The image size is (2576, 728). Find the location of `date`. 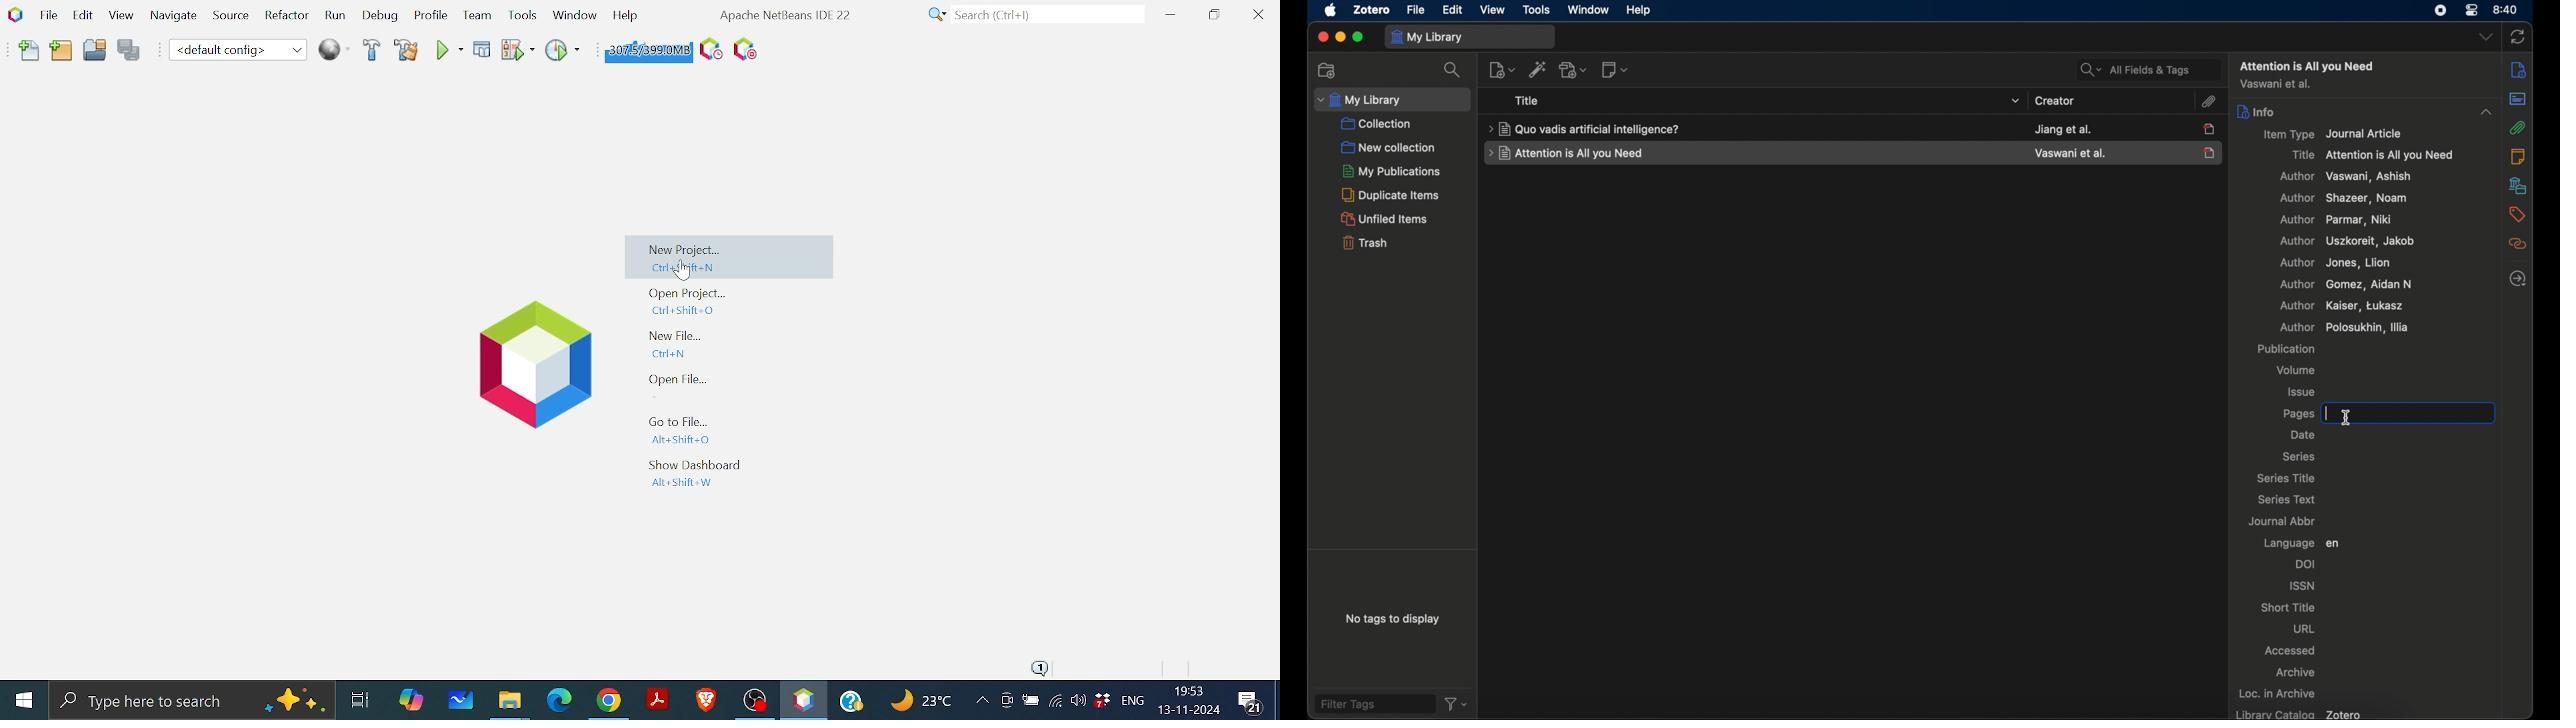

date is located at coordinates (2303, 435).